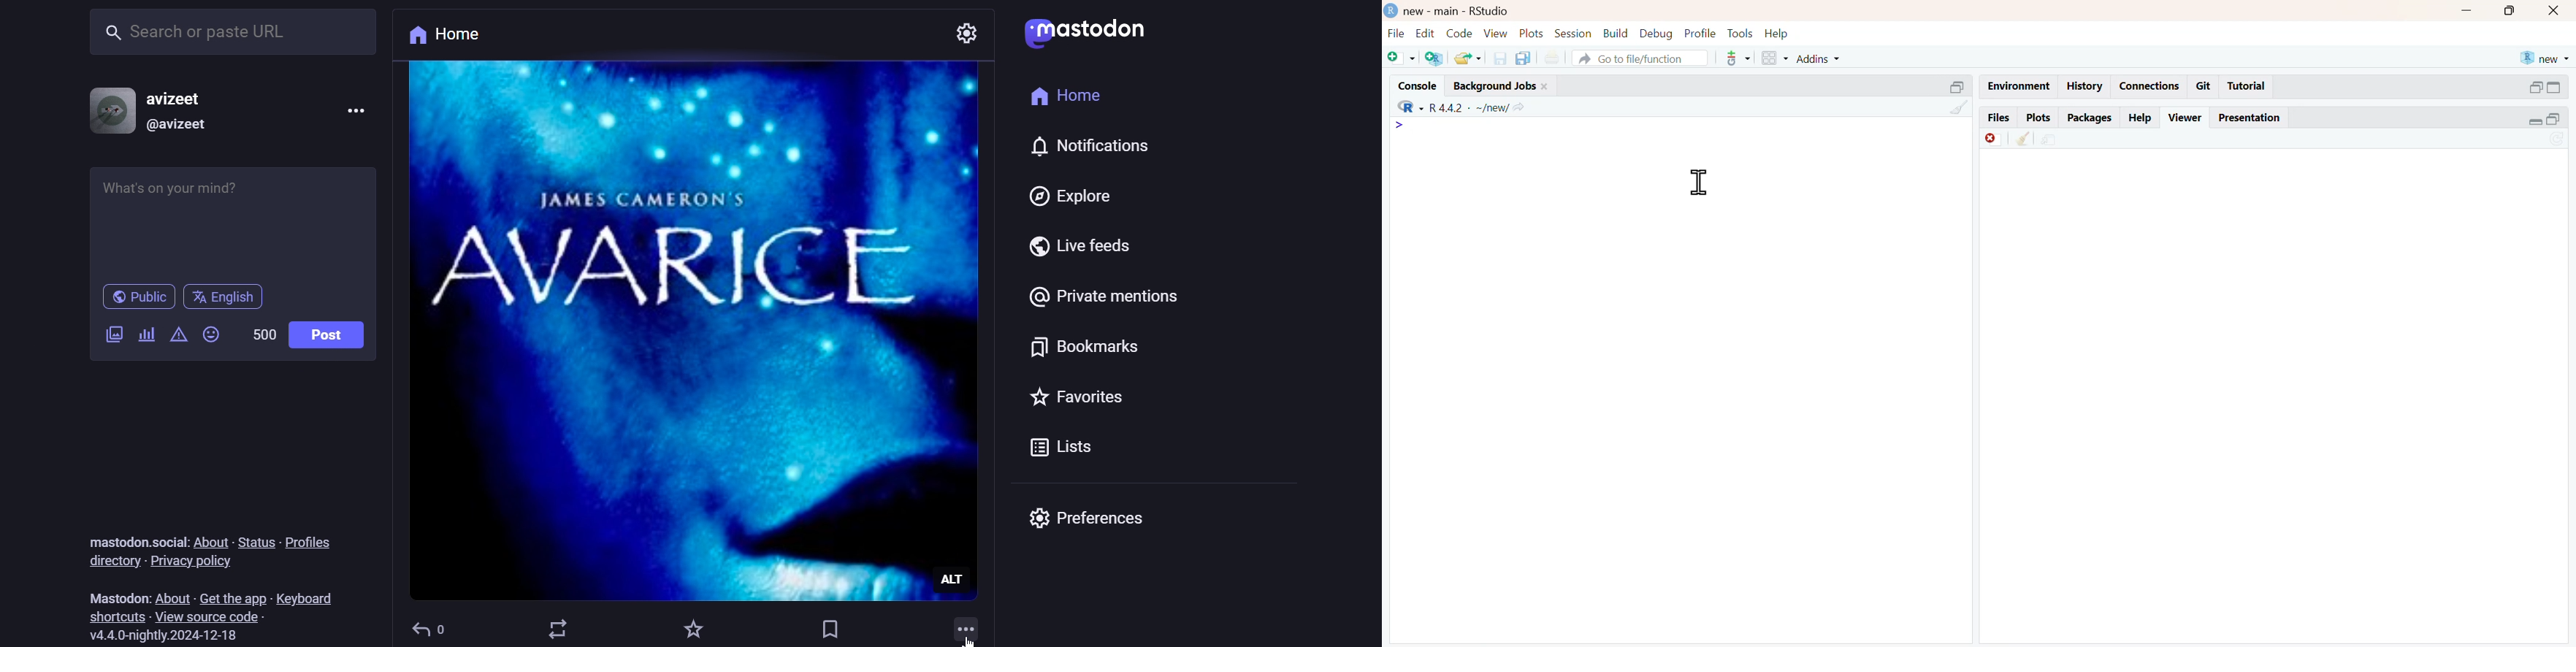 The width and height of the screenshot is (2576, 672). I want to click on Show in new window, so click(2049, 138).